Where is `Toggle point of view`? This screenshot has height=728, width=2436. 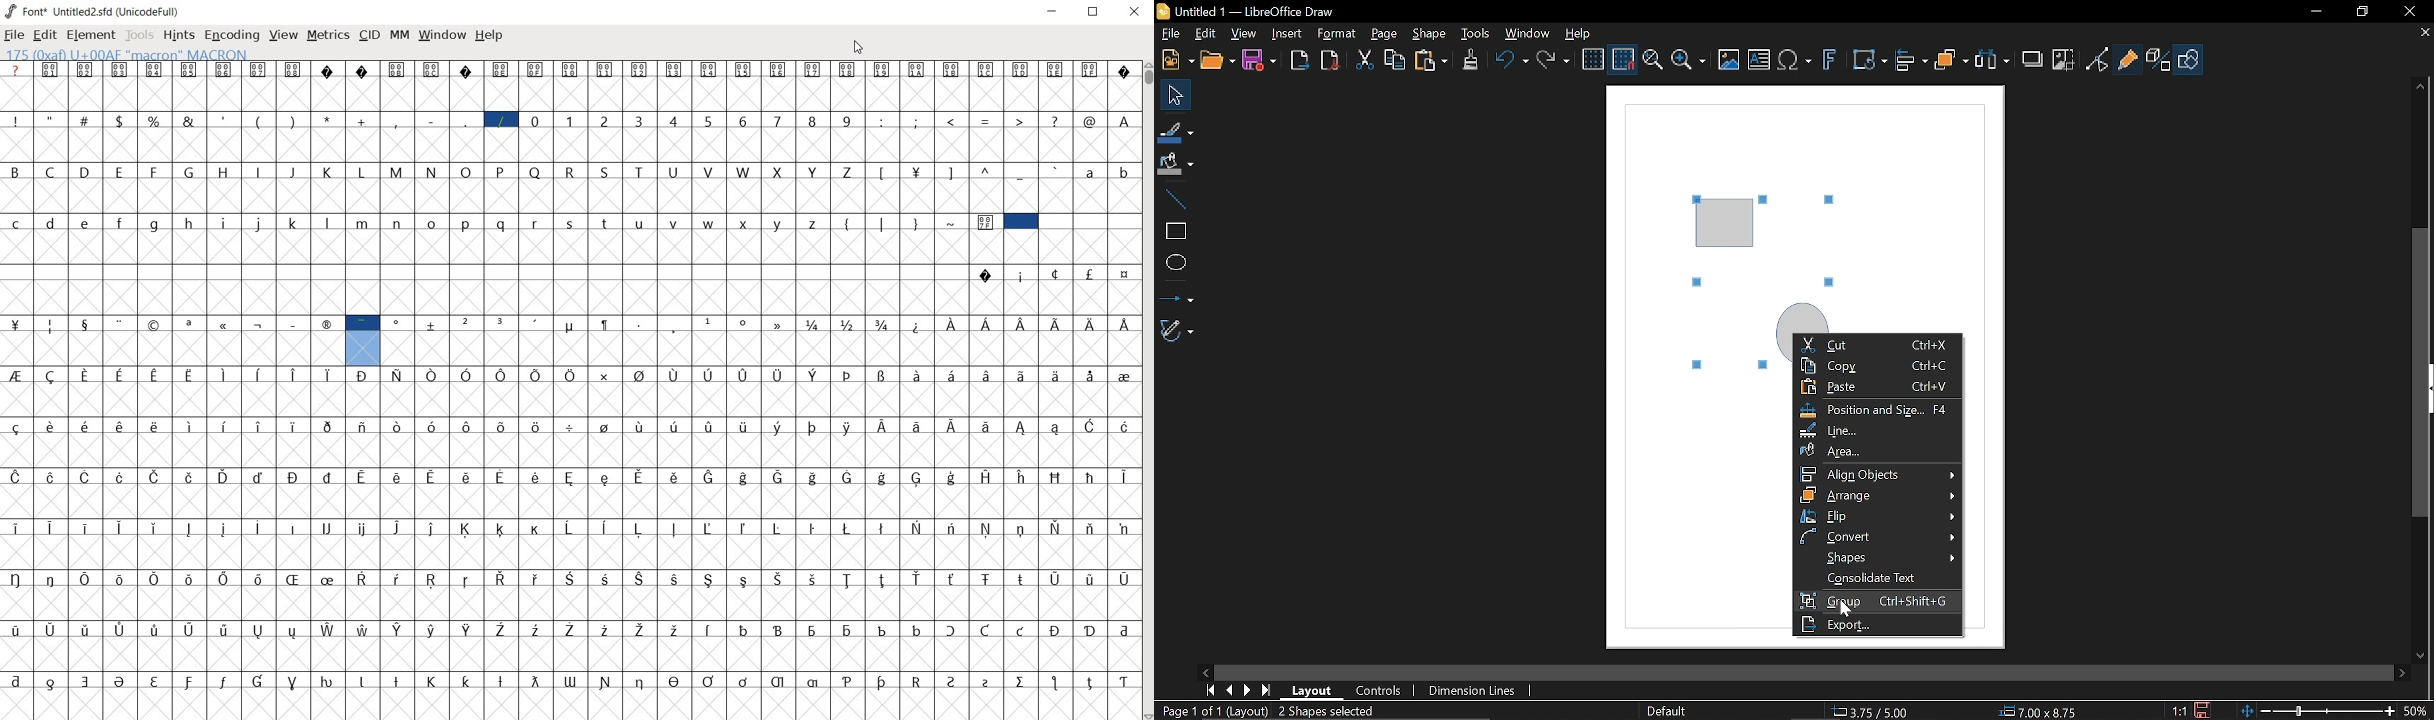
Toggle point of view is located at coordinates (2097, 61).